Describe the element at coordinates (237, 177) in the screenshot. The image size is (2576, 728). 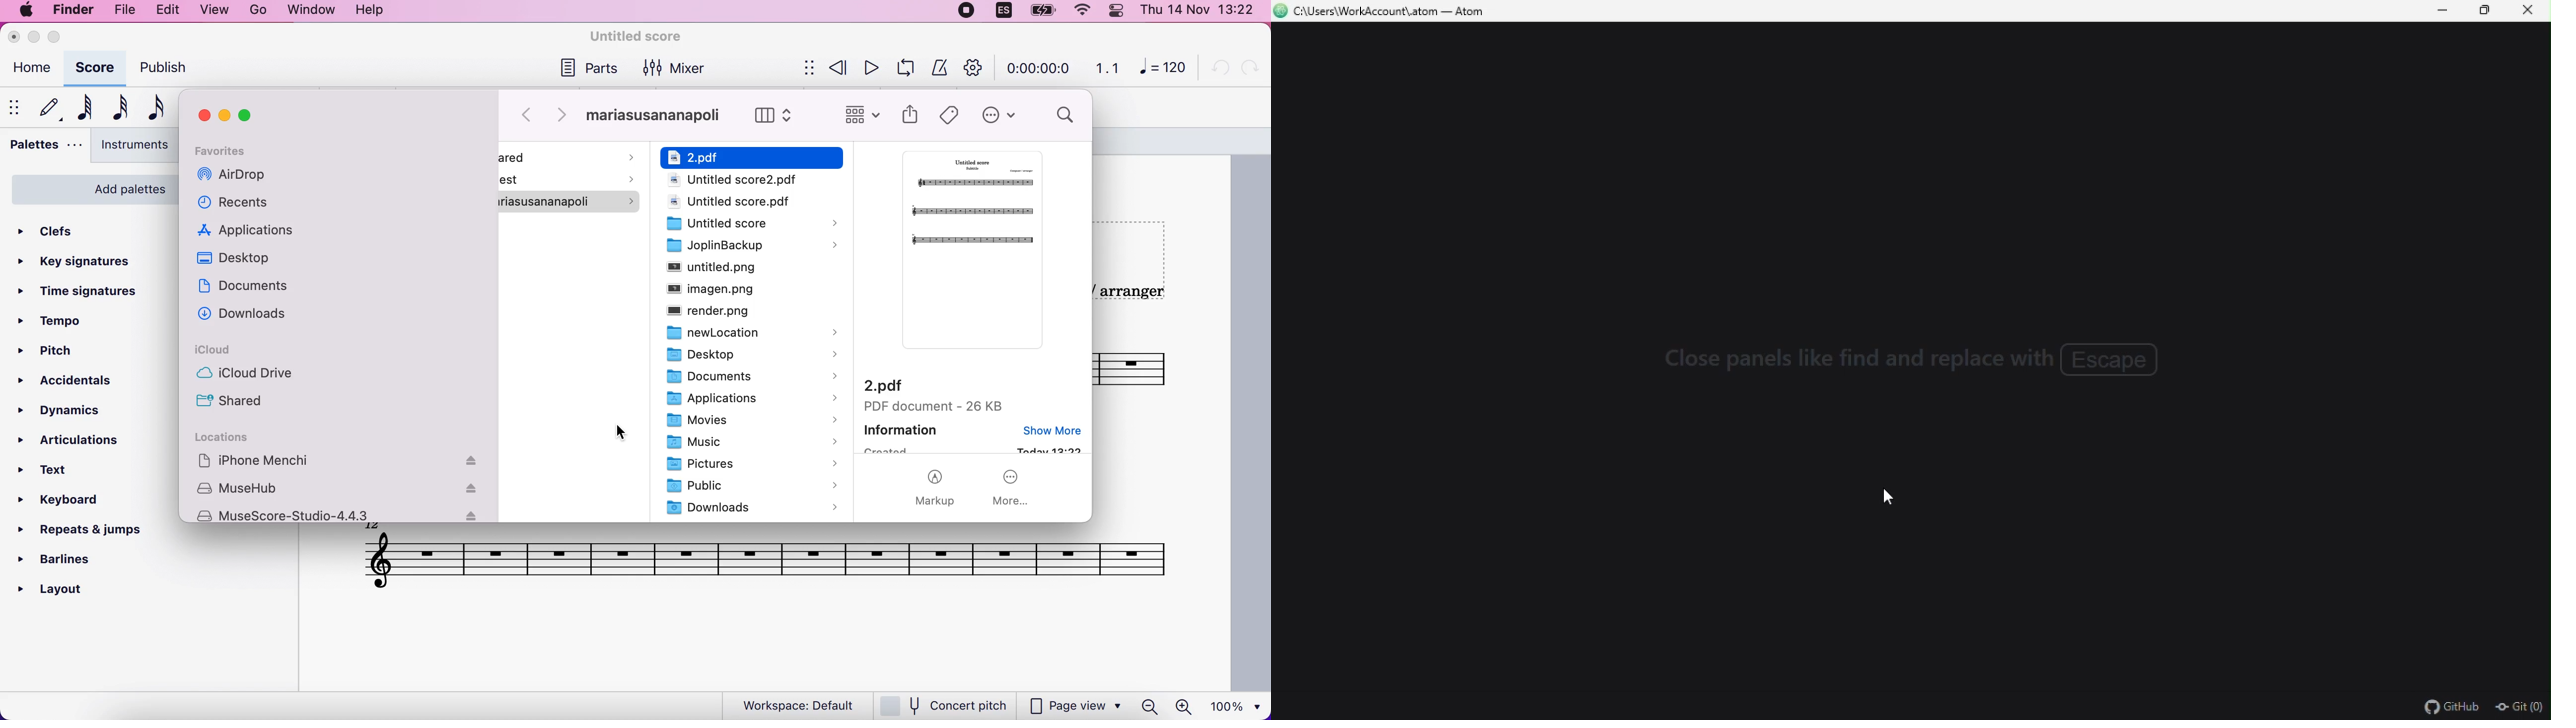
I see `airdrop` at that location.